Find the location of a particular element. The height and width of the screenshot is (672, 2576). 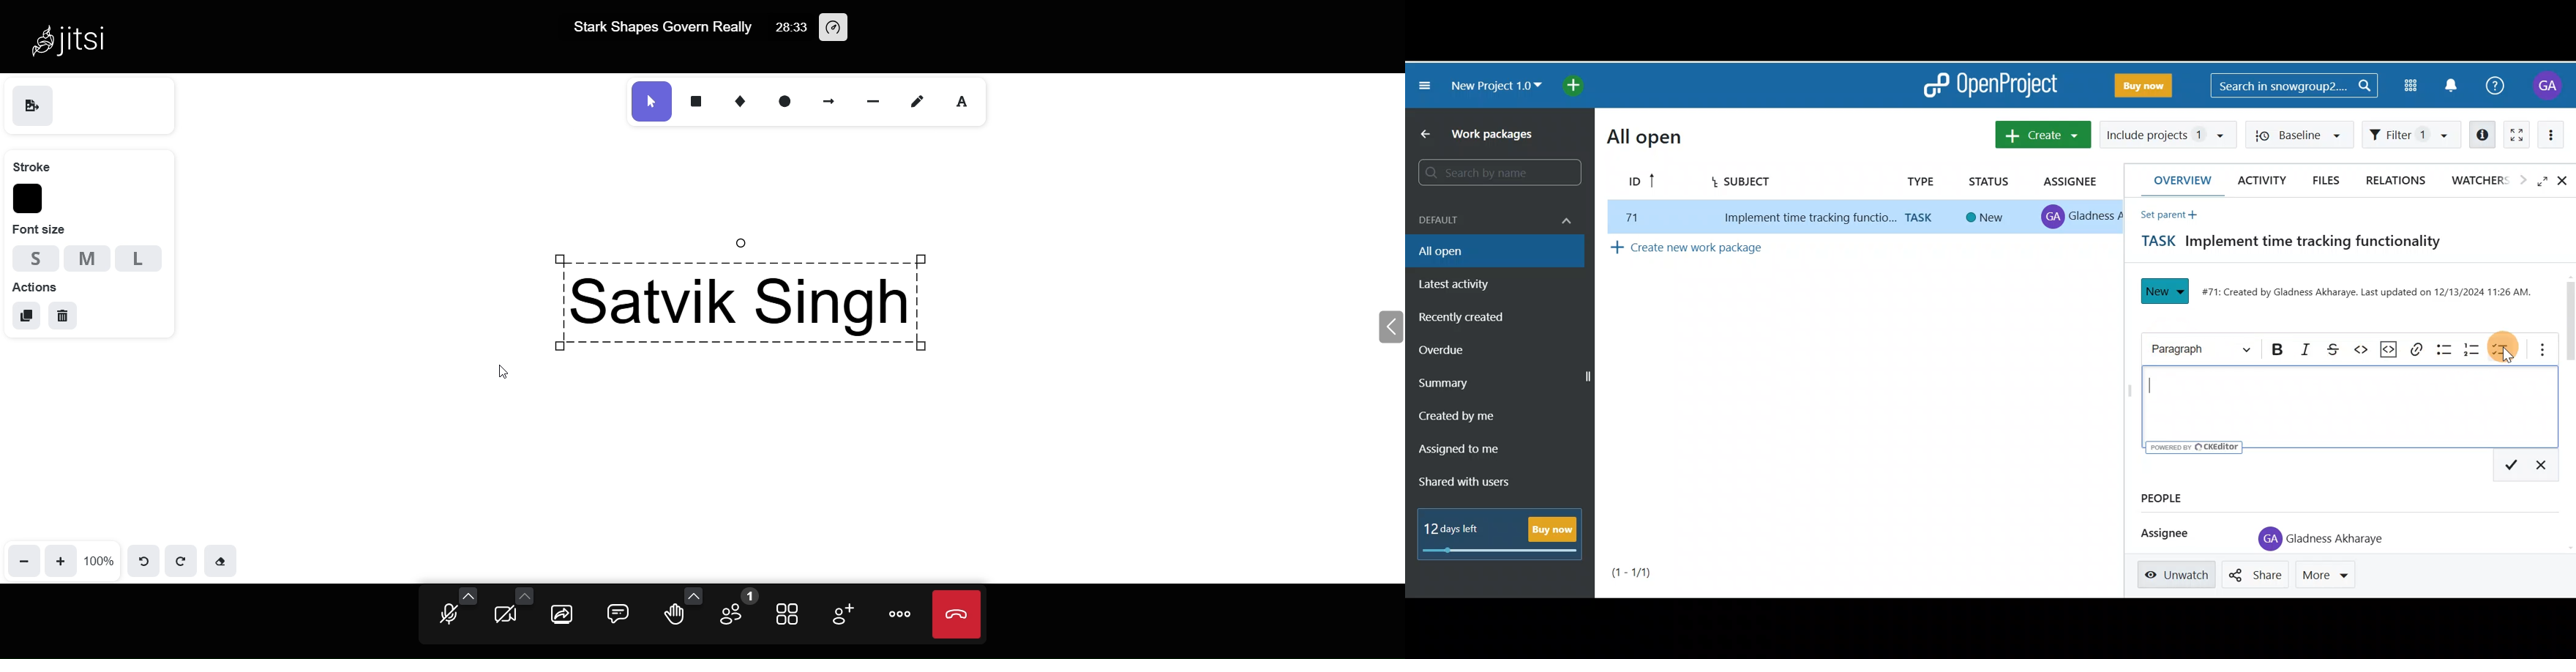

Numbered list is located at coordinates (2474, 347).